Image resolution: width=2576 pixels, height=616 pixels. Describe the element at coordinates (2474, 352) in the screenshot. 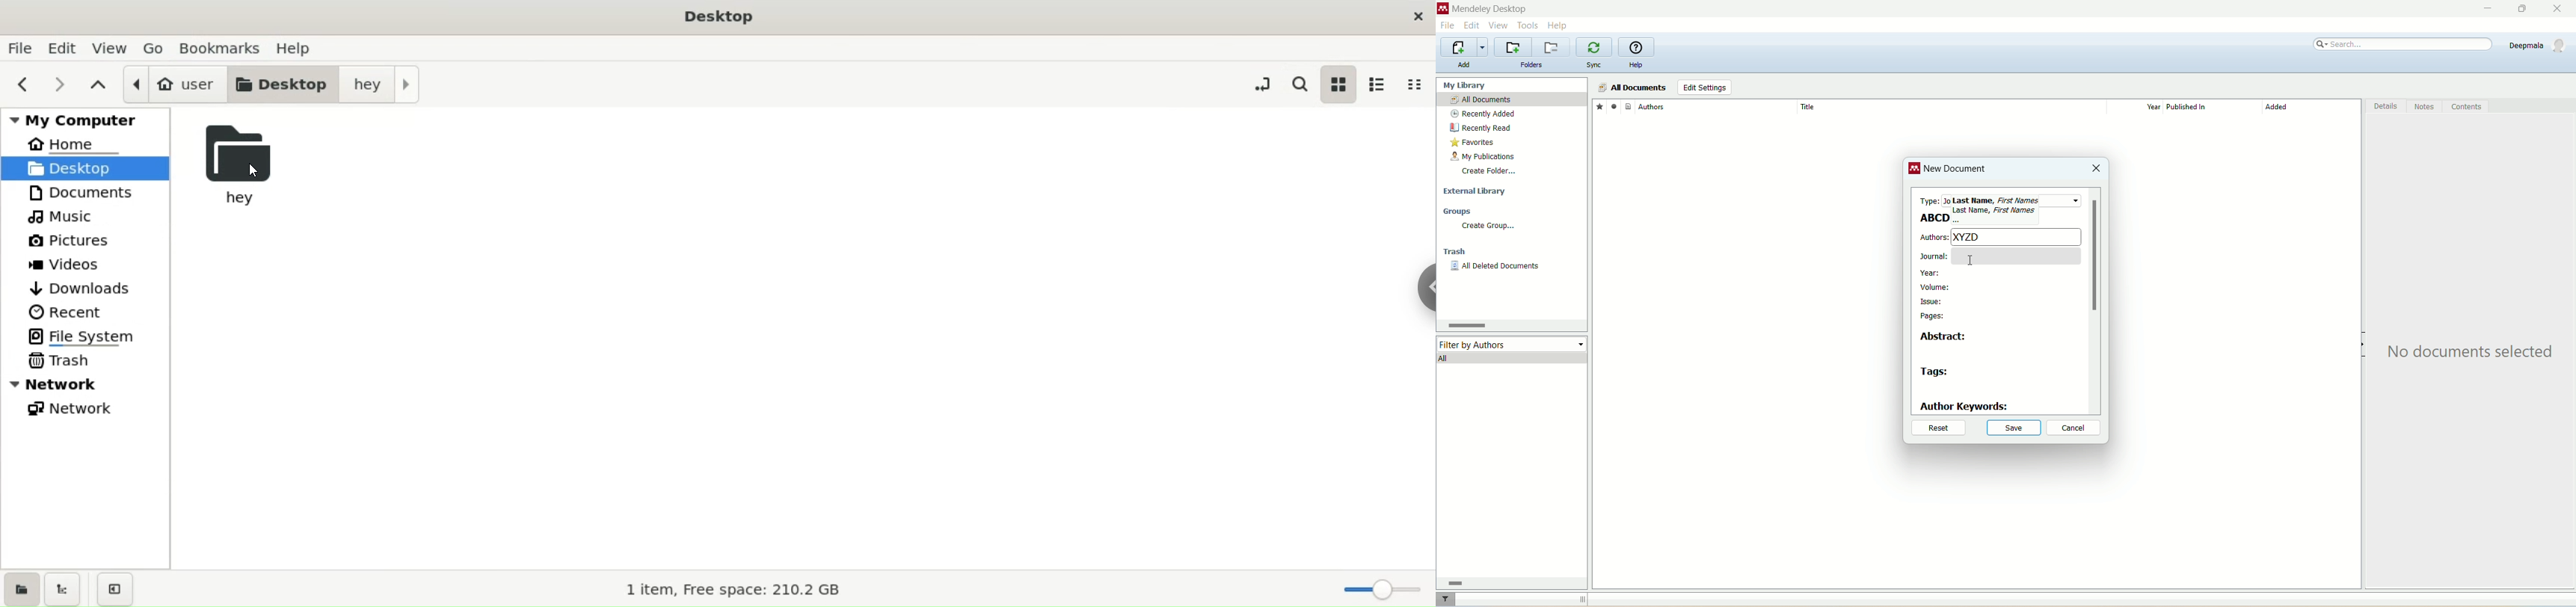

I see `text` at that location.